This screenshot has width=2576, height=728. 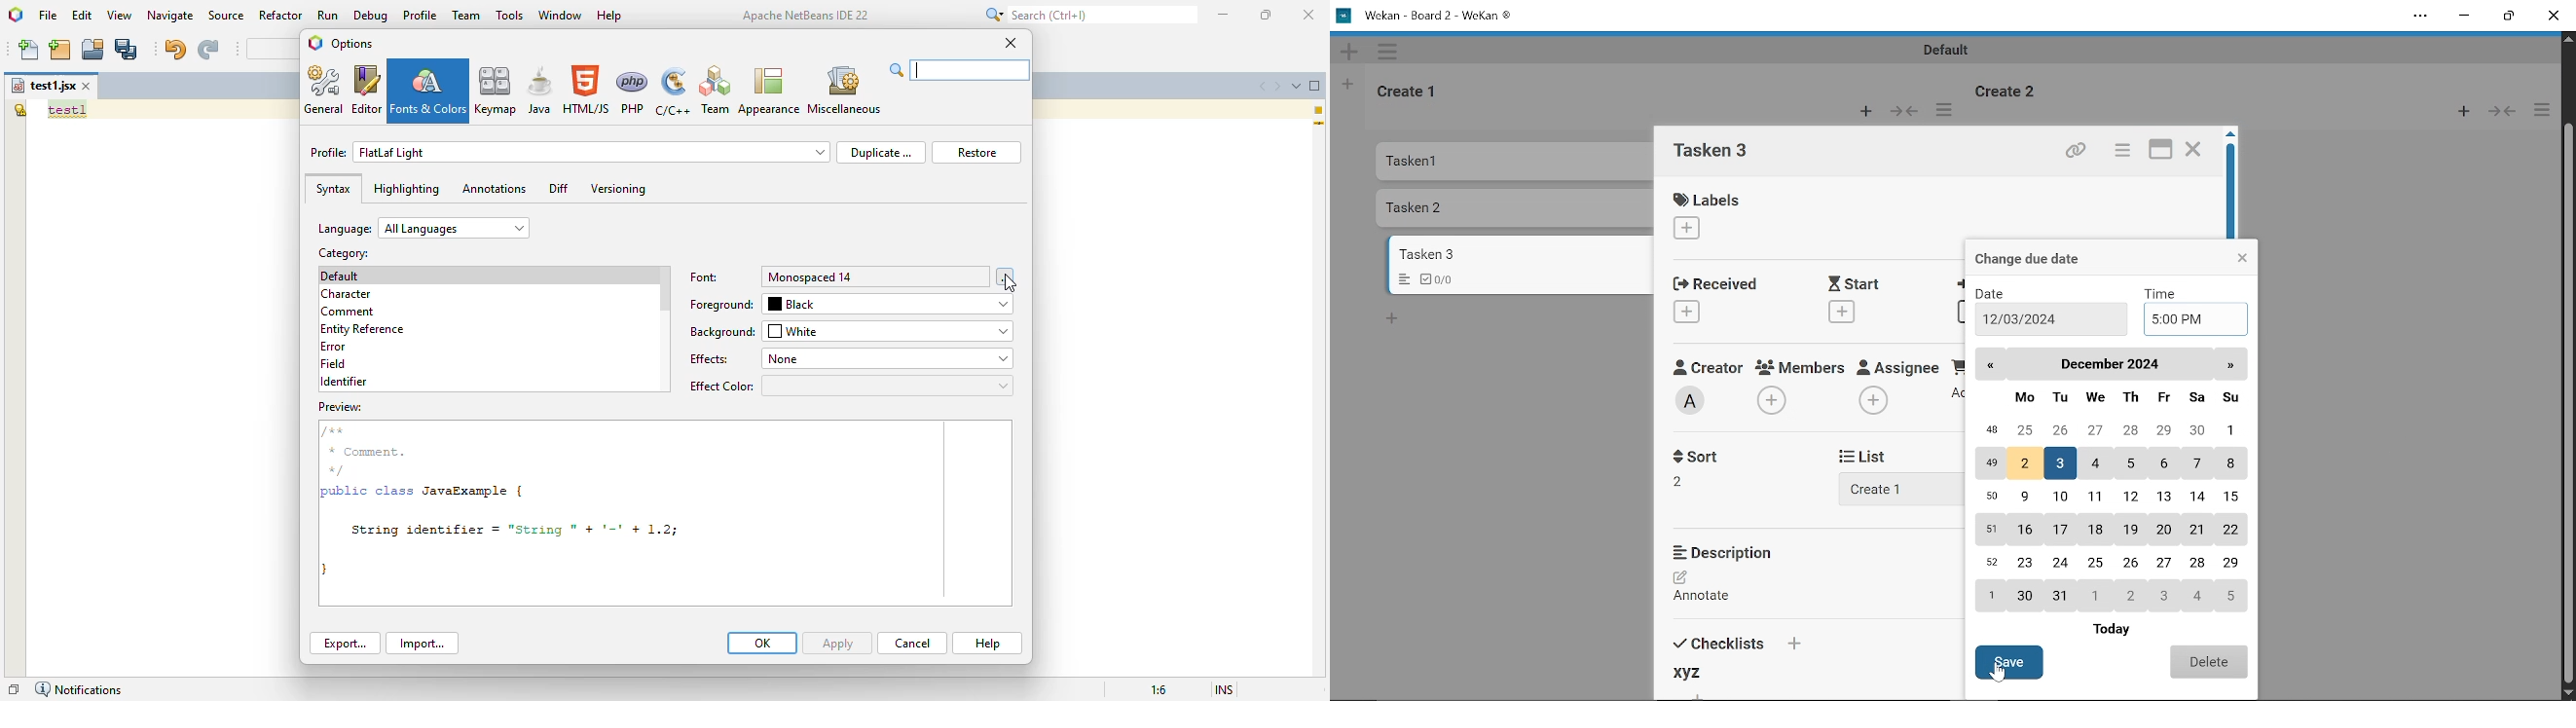 What do you see at coordinates (330, 569) in the screenshot?
I see `}` at bounding box center [330, 569].